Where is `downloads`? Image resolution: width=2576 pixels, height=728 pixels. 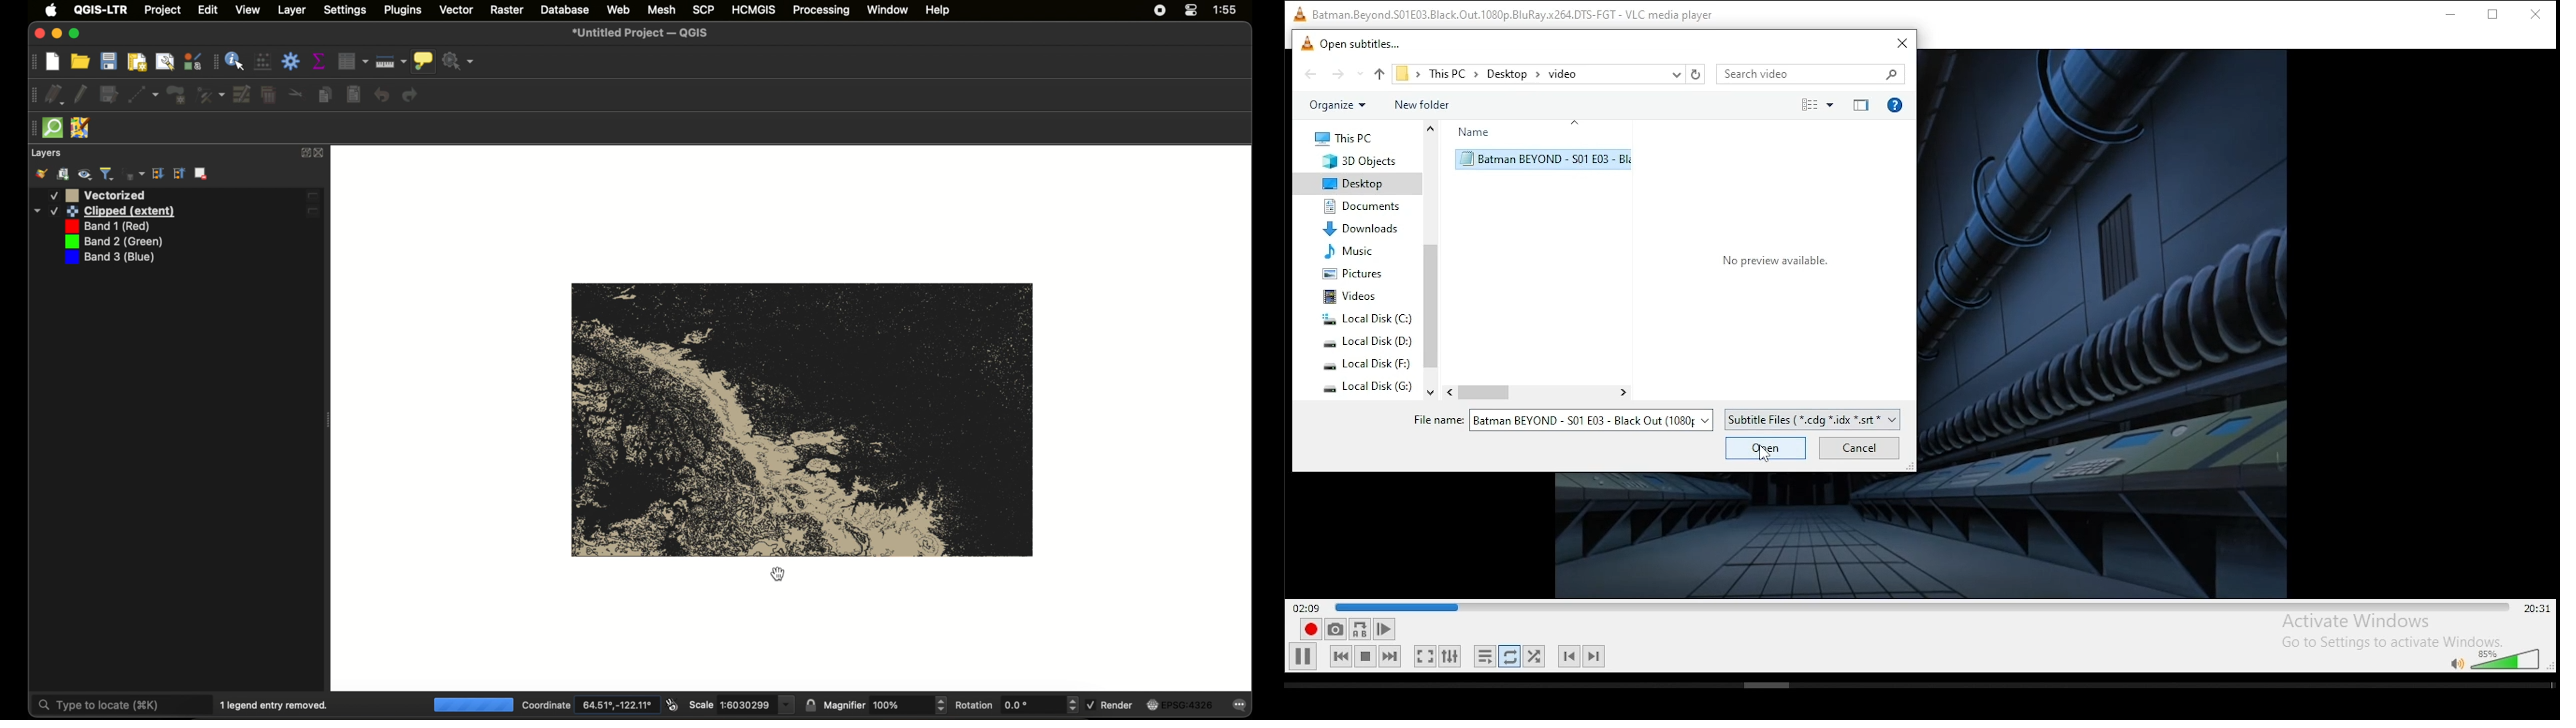
downloads is located at coordinates (1364, 229).